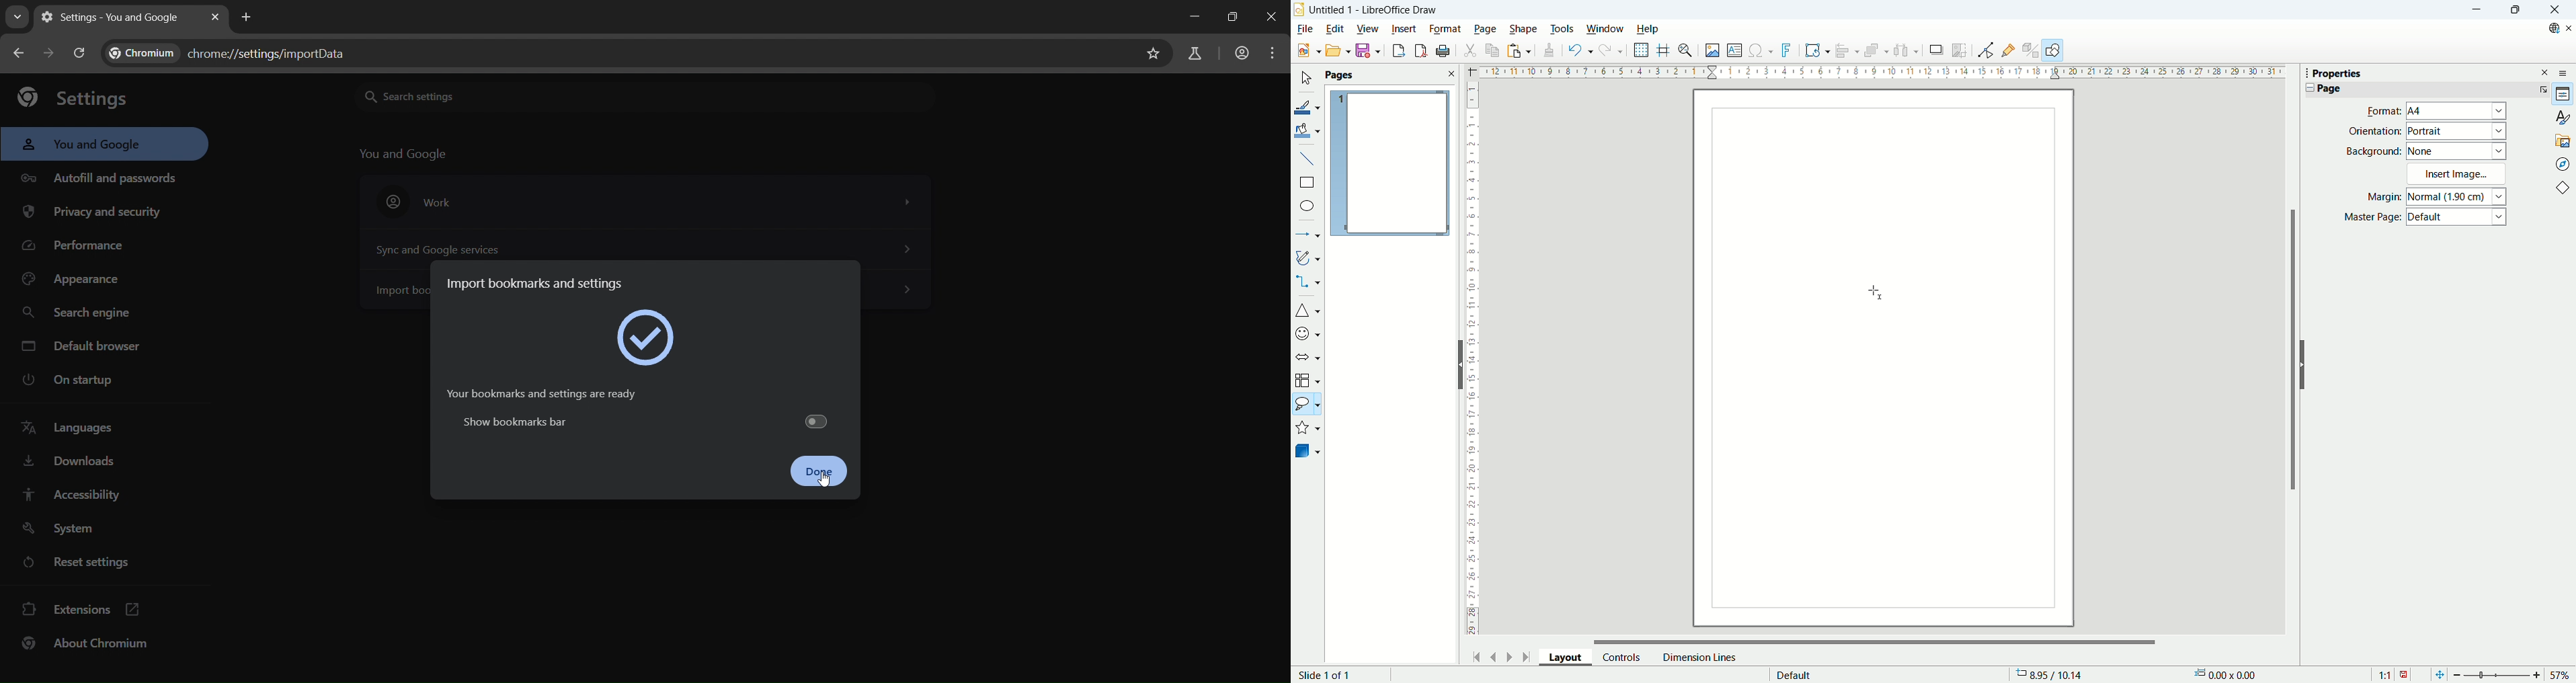 This screenshot has height=700, width=2576. I want to click on Tooltip drag, so click(2301, 72).